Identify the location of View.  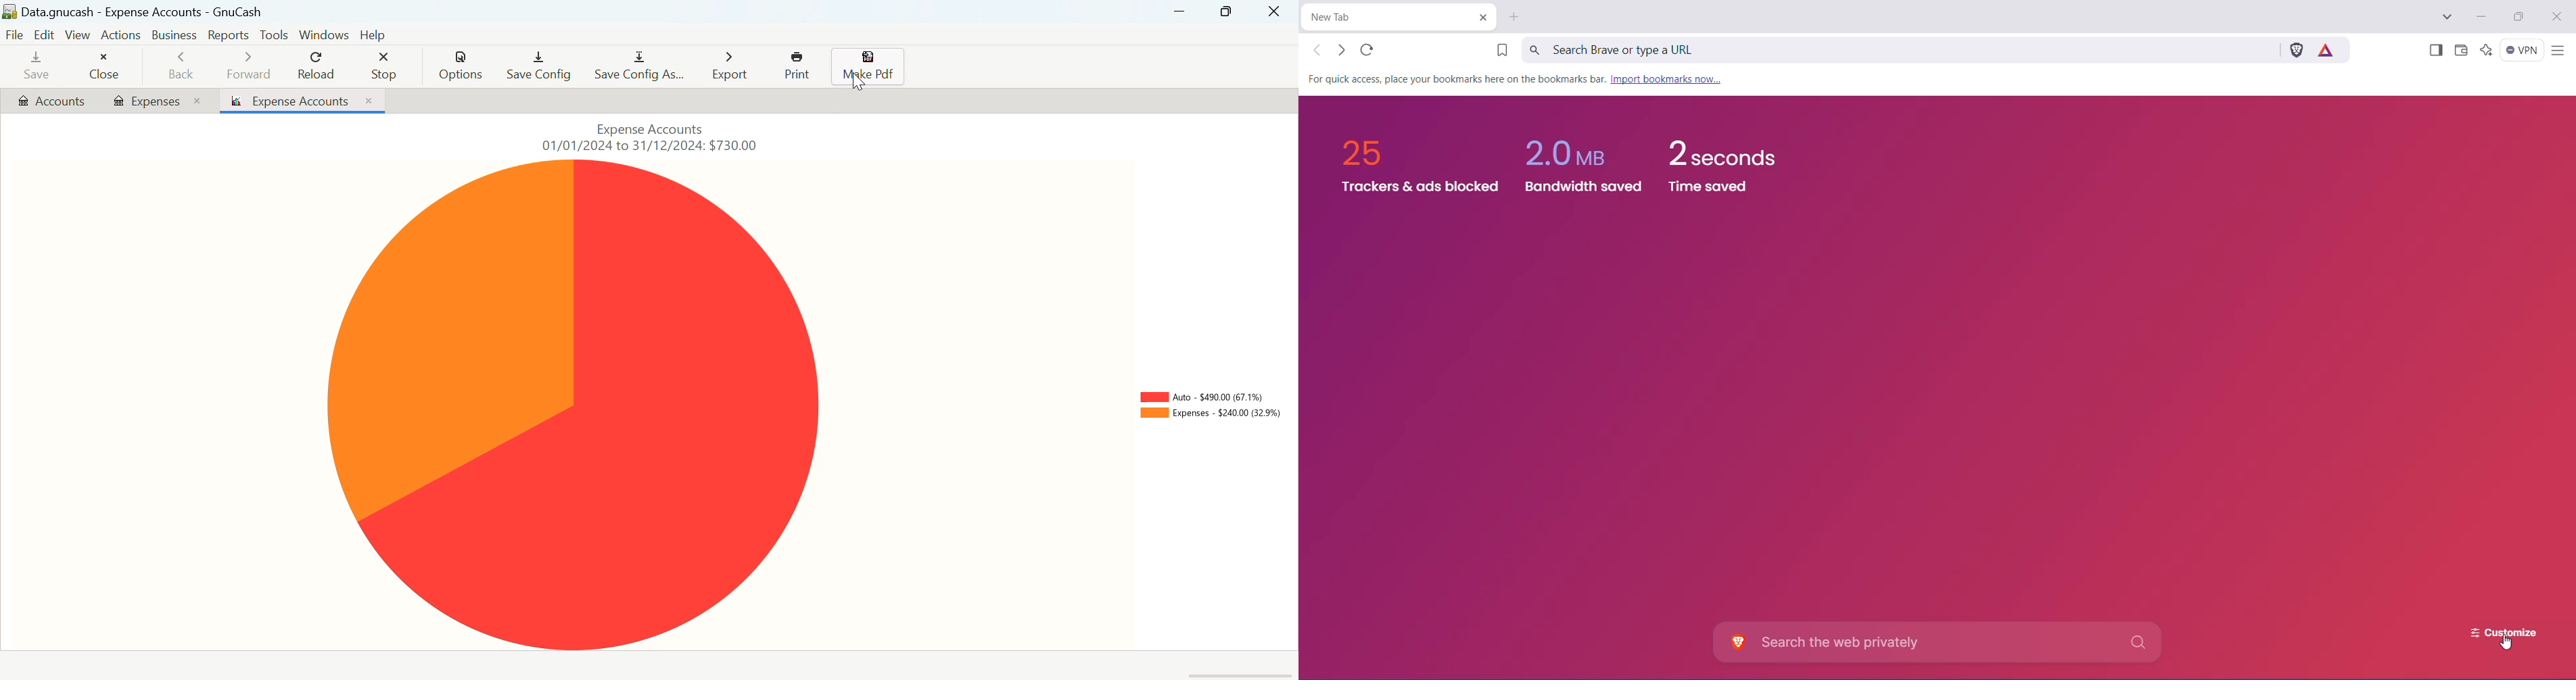
(78, 34).